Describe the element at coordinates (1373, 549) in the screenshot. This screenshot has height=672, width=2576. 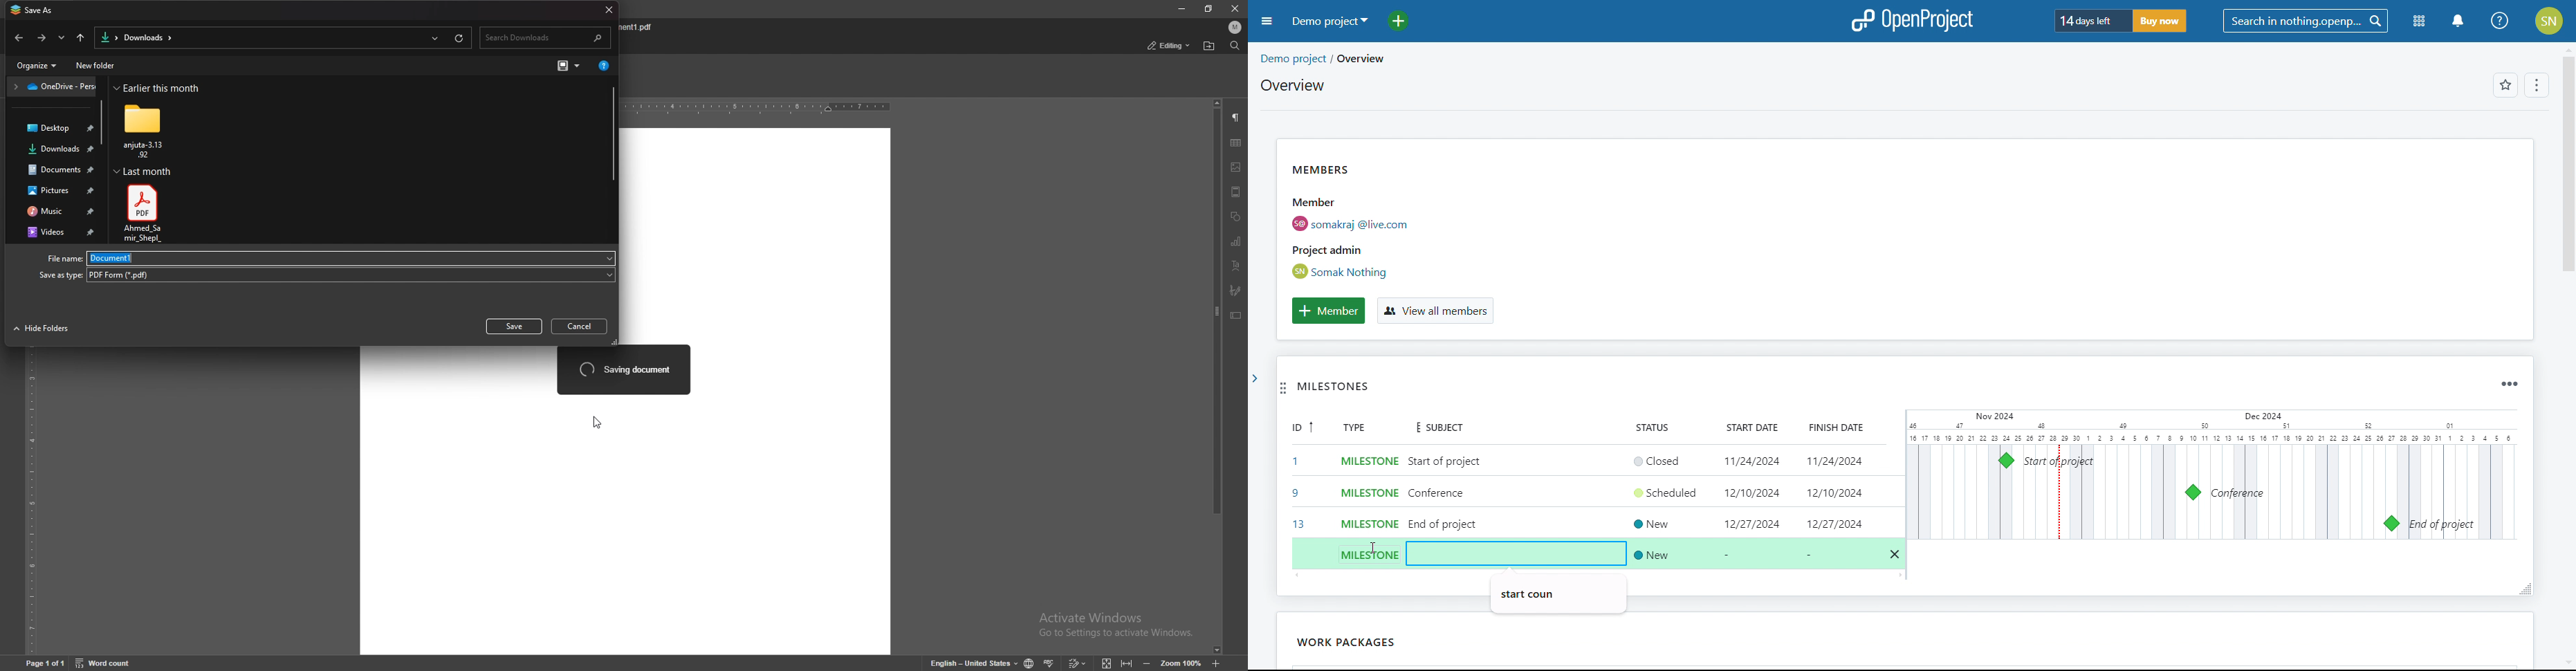
I see `cursor` at that location.